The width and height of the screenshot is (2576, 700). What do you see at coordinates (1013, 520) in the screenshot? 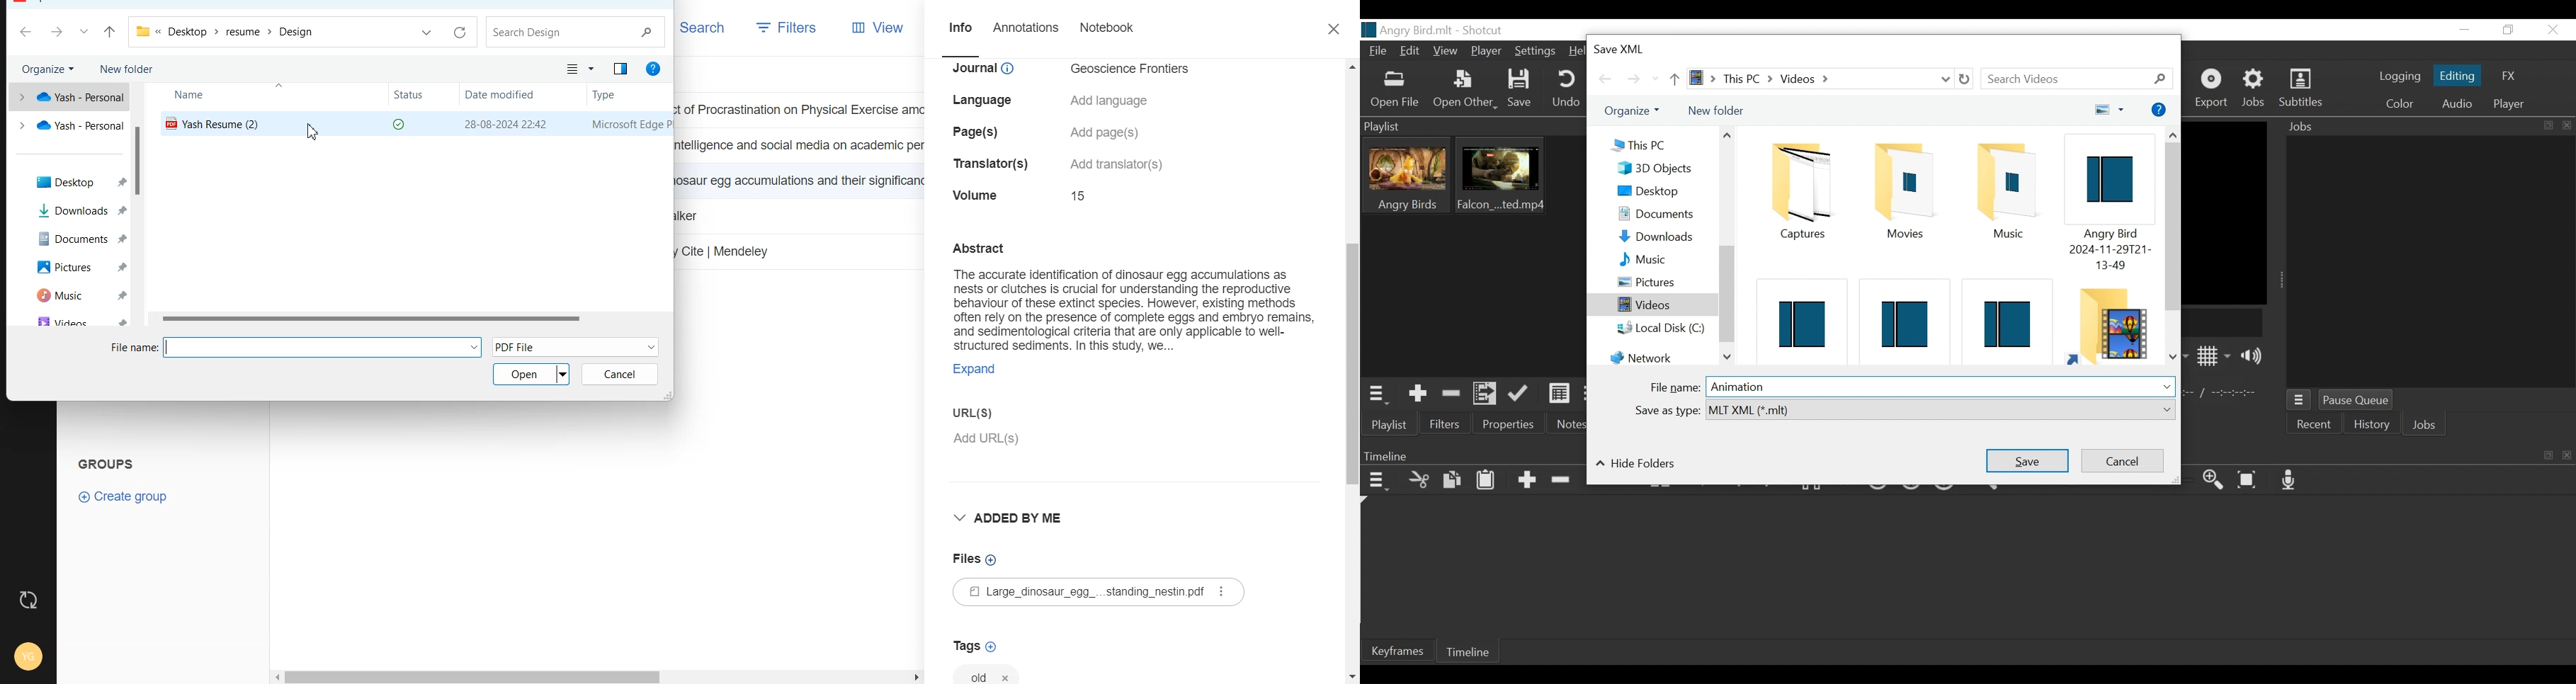
I see `Added by me` at bounding box center [1013, 520].